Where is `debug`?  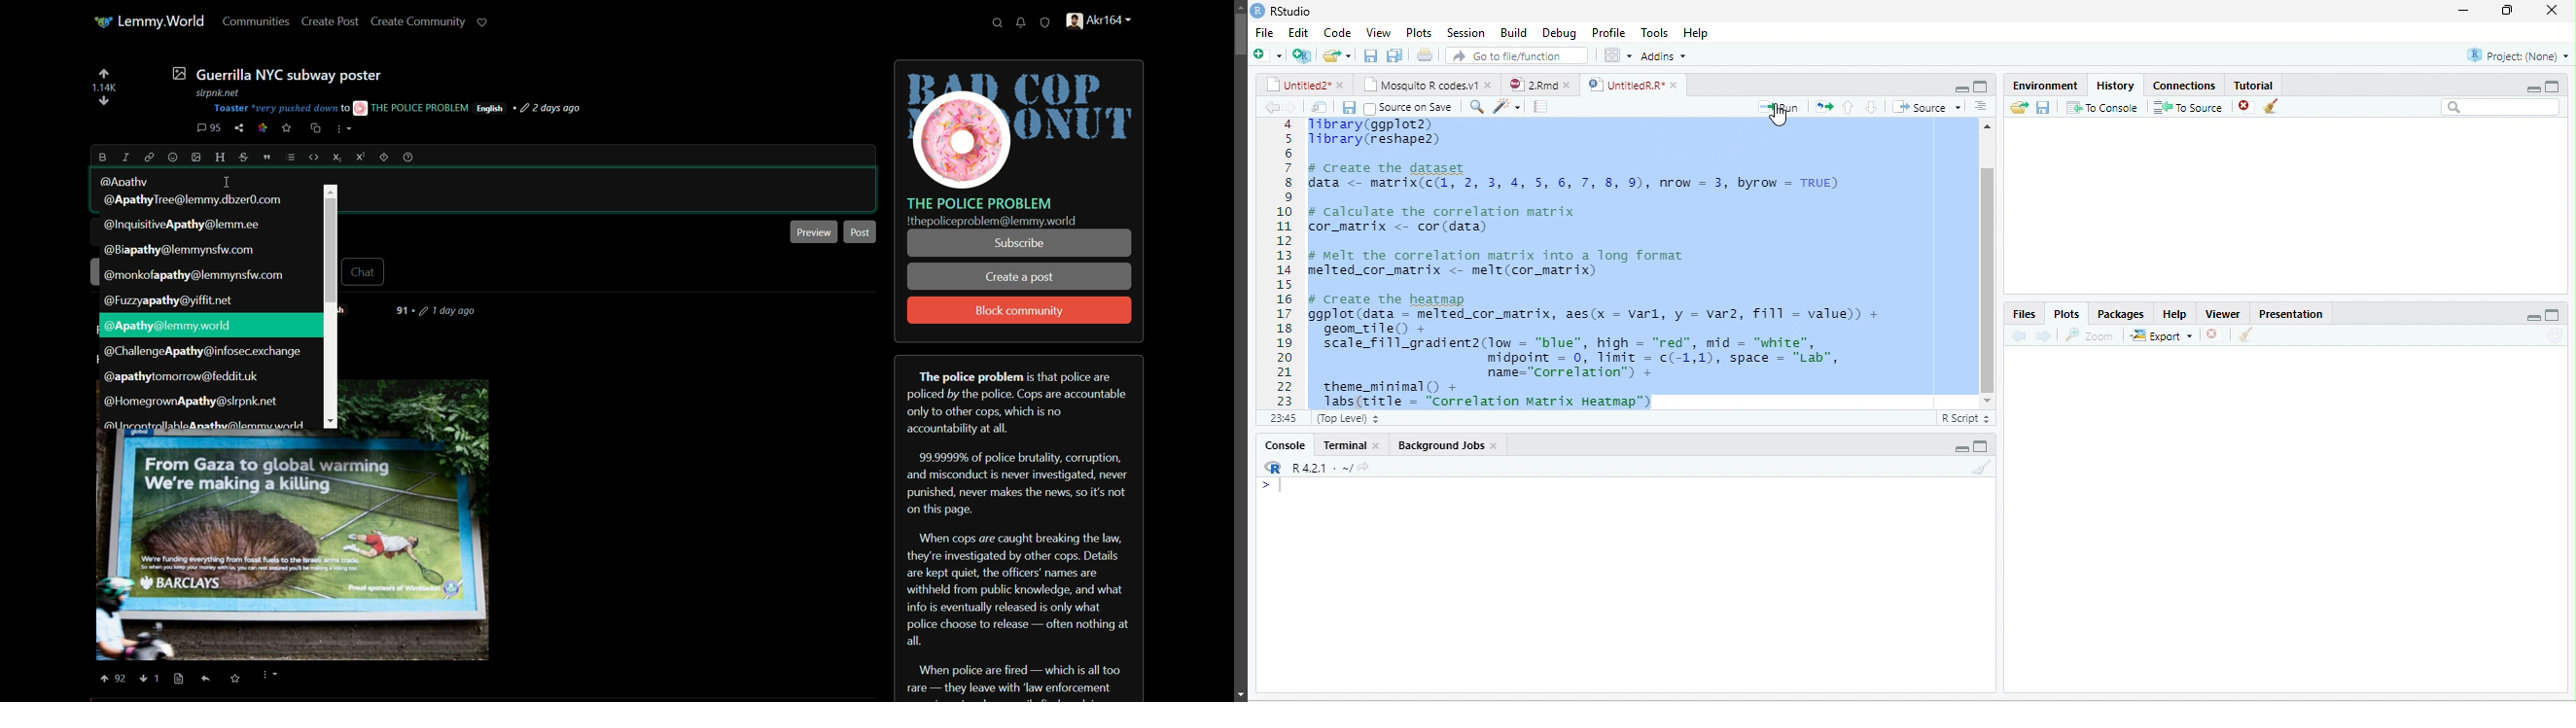 debug is located at coordinates (1560, 34).